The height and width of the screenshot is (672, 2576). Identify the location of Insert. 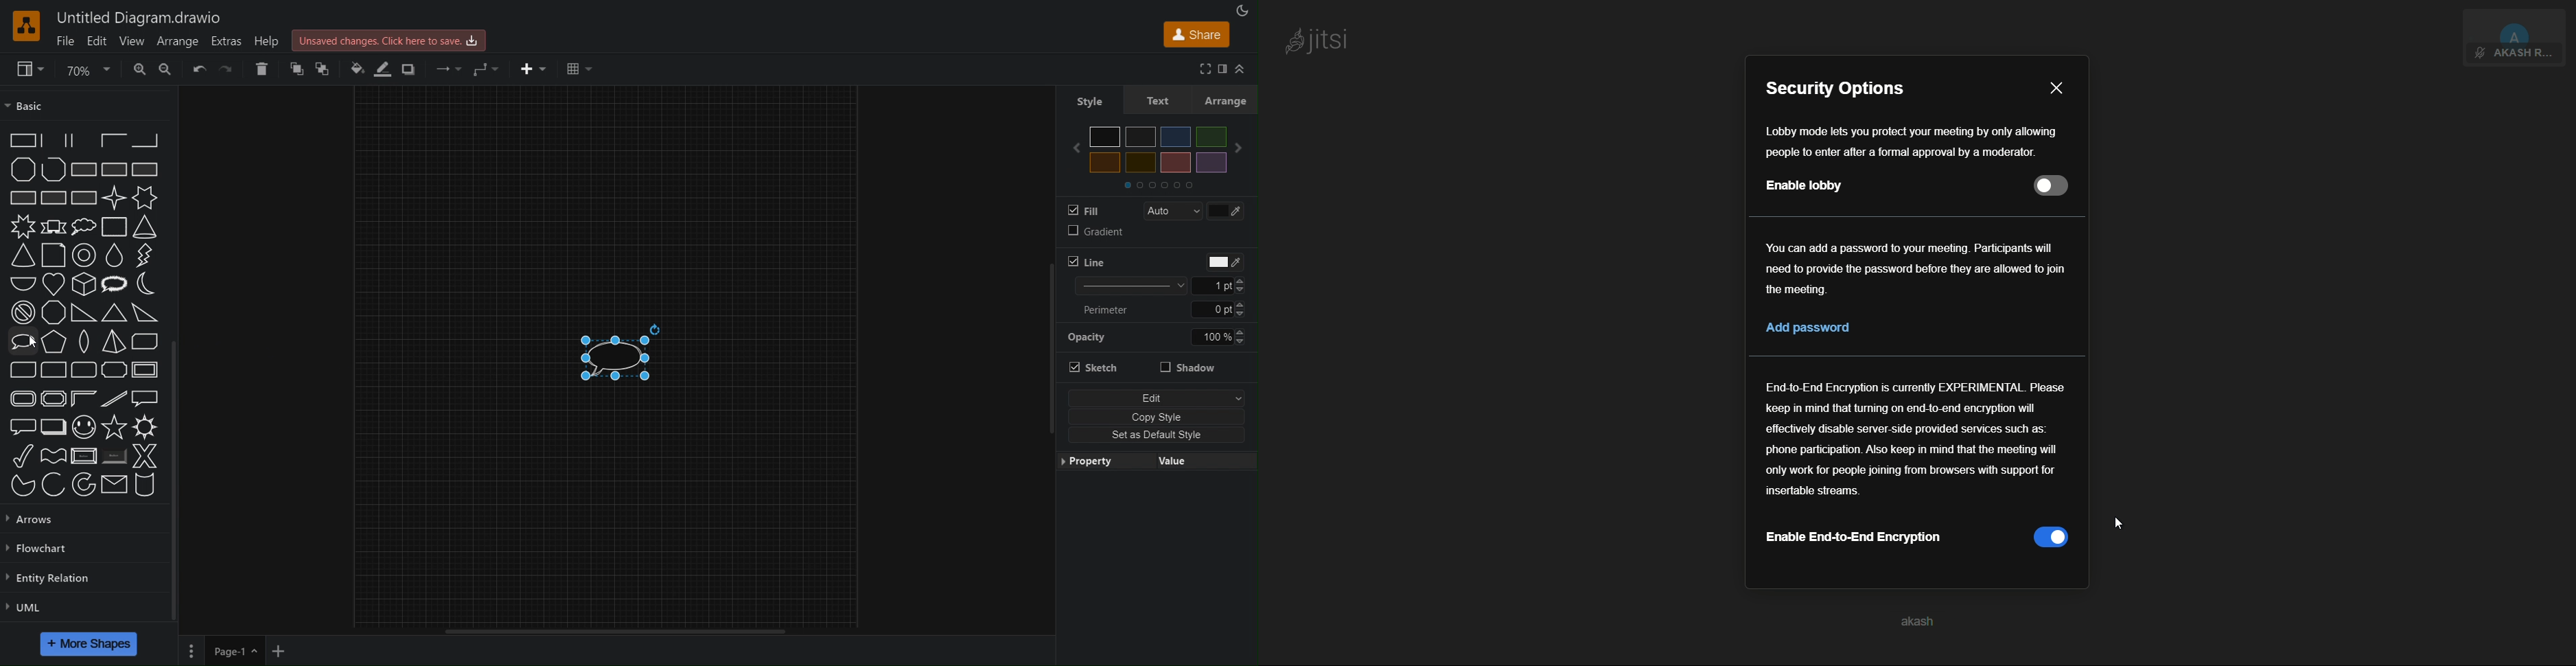
(532, 70).